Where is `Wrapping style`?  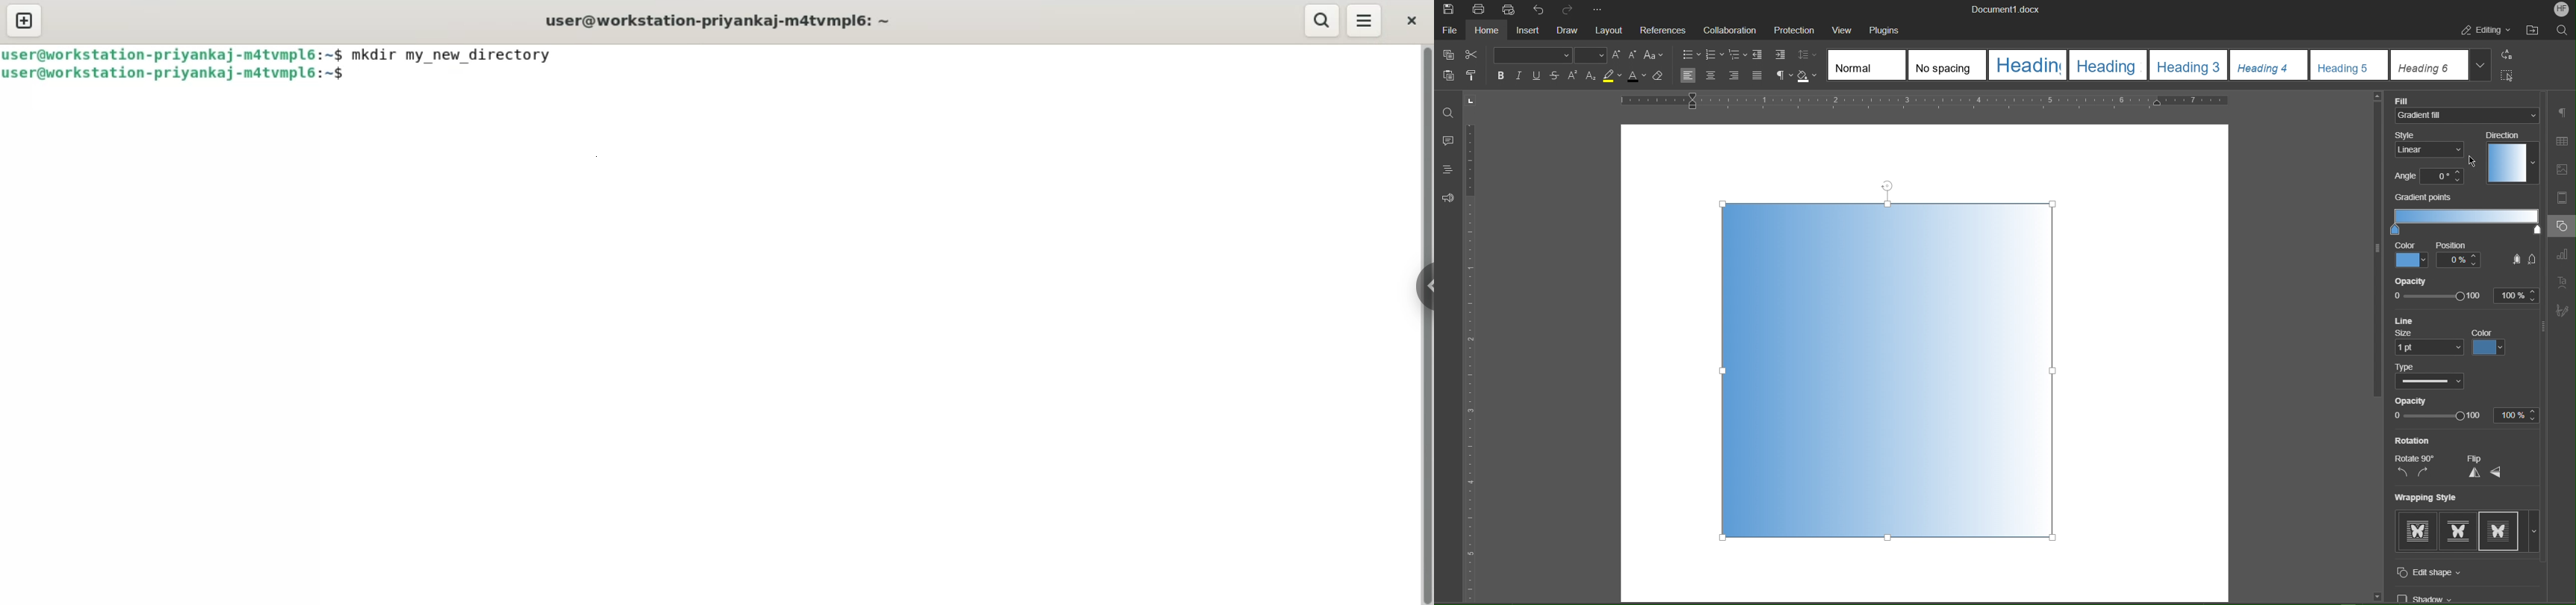 Wrapping style is located at coordinates (2429, 498).